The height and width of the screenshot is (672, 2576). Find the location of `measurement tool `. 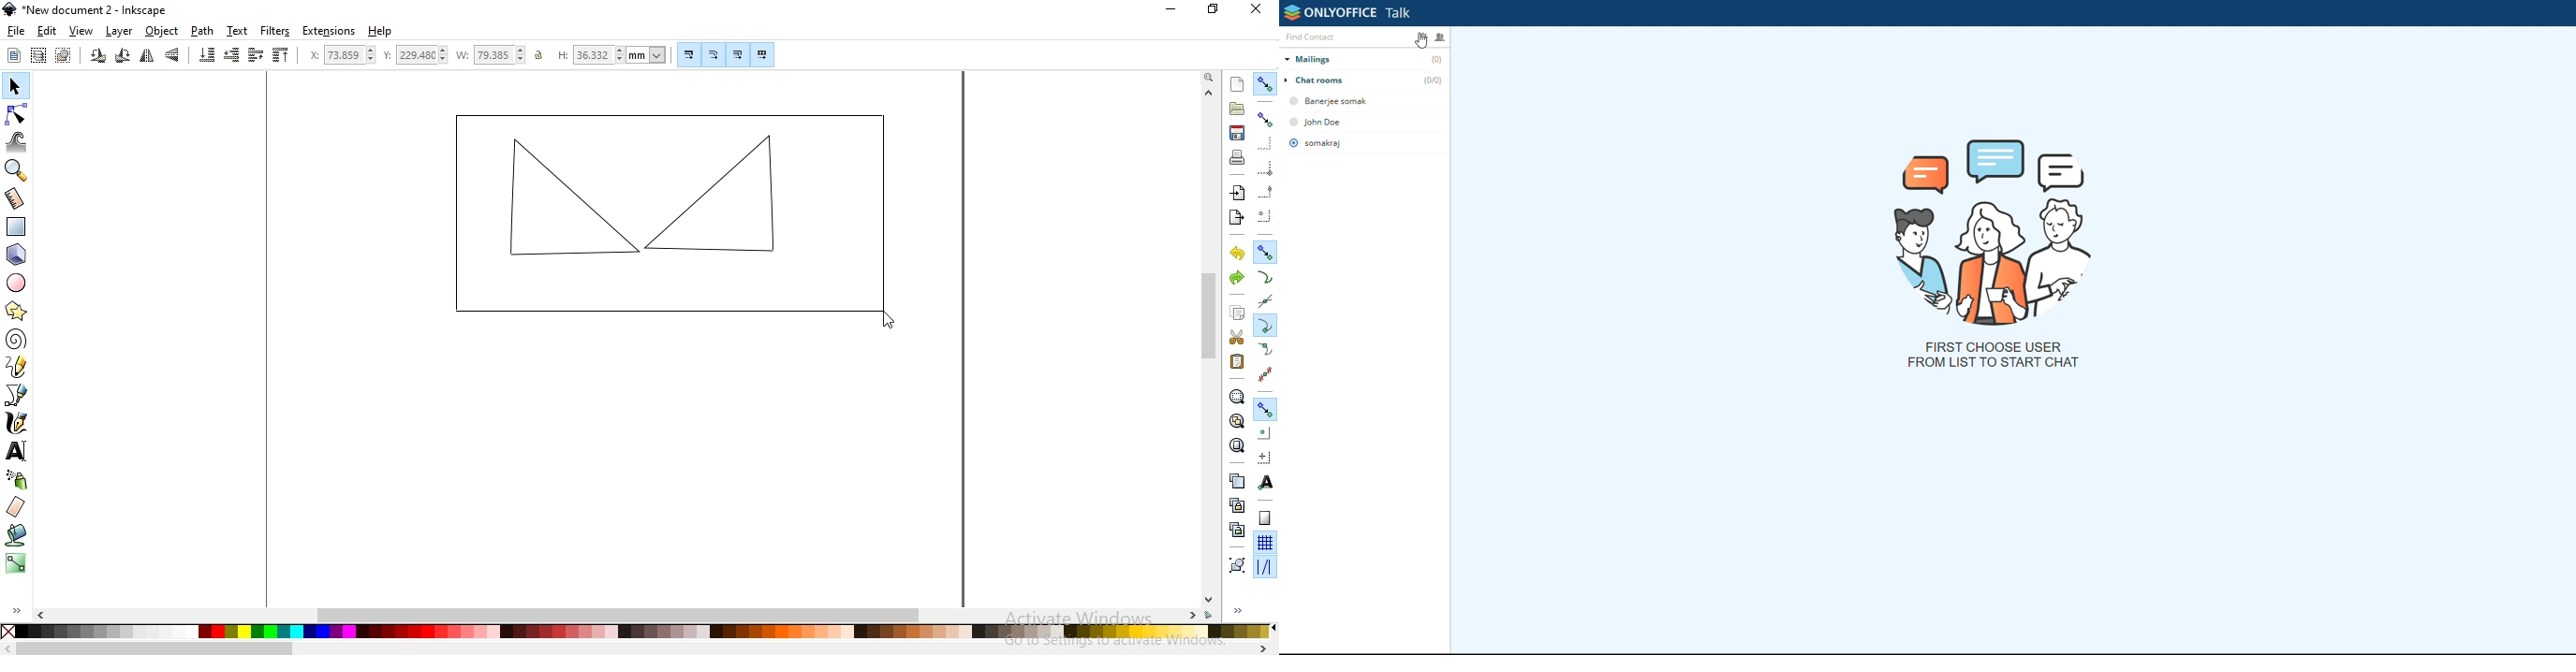

measurement tool  is located at coordinates (15, 198).